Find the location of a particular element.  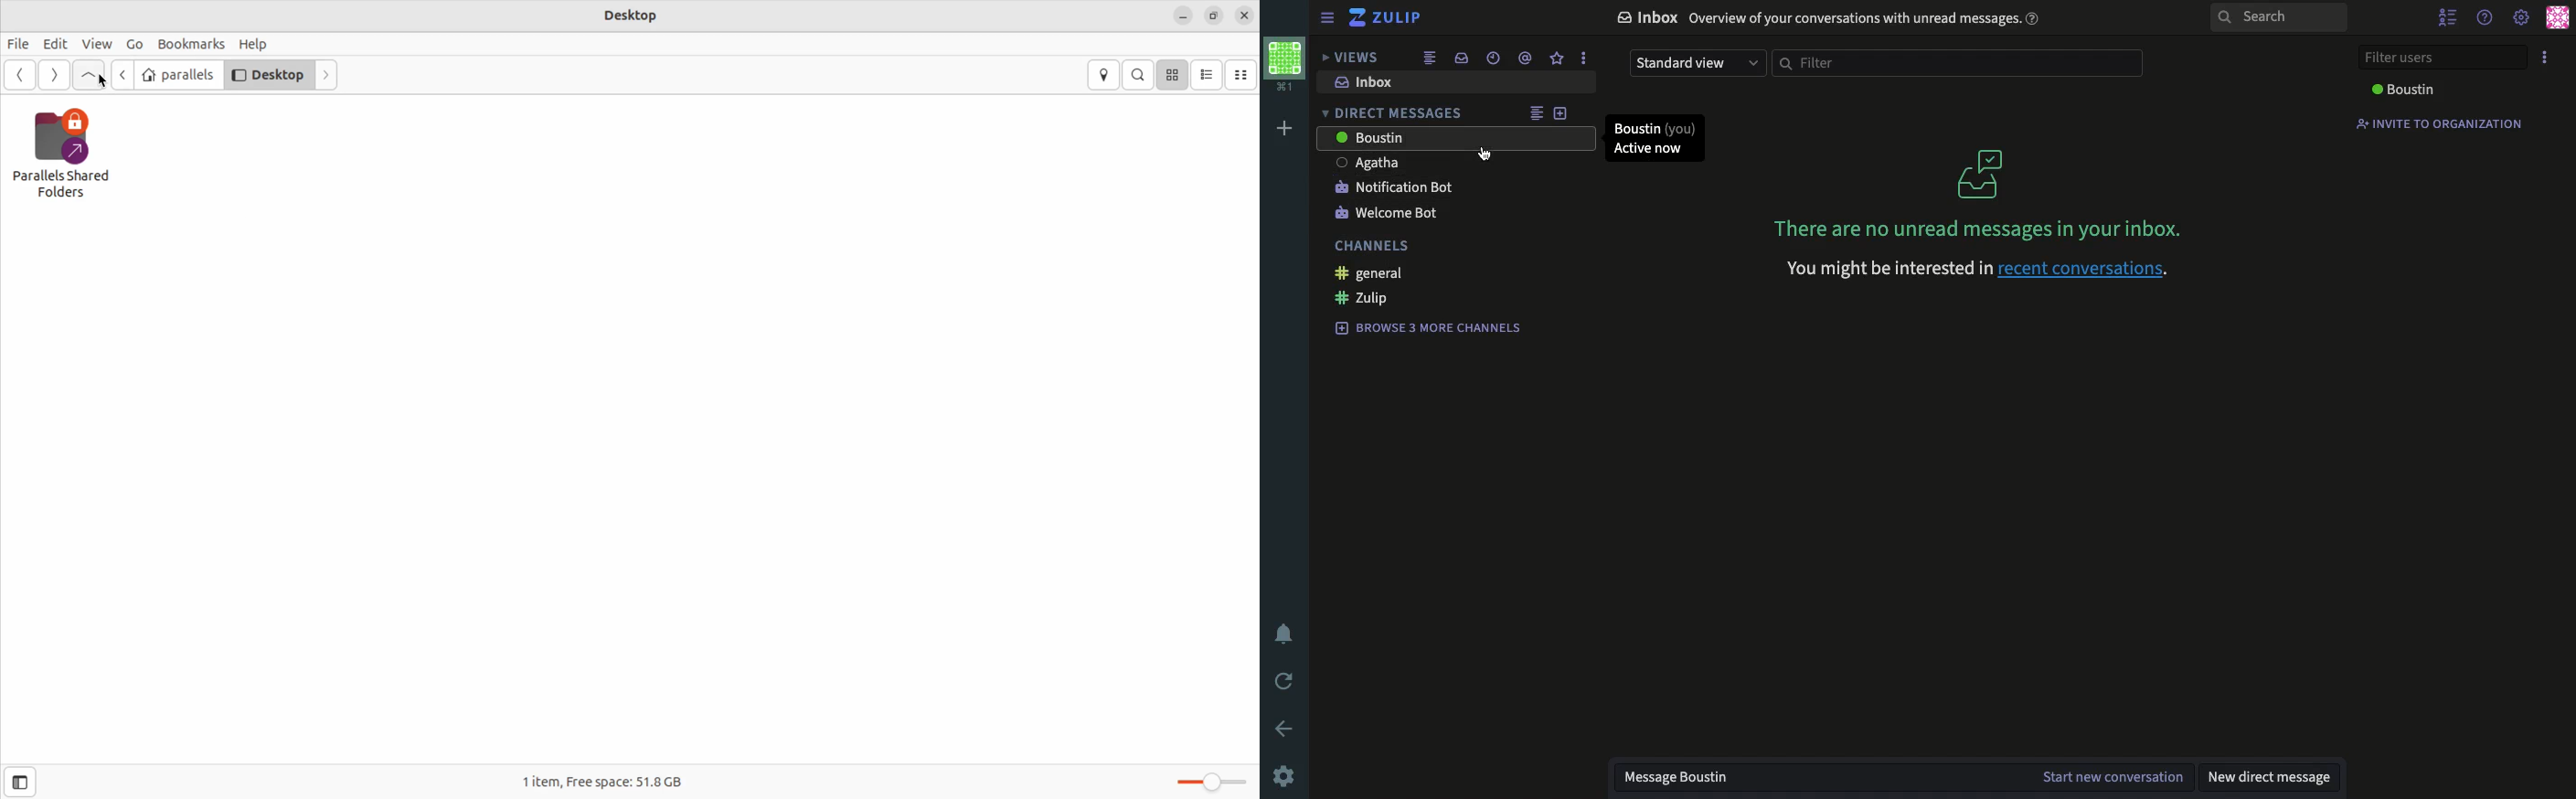

mention is located at coordinates (1527, 59).